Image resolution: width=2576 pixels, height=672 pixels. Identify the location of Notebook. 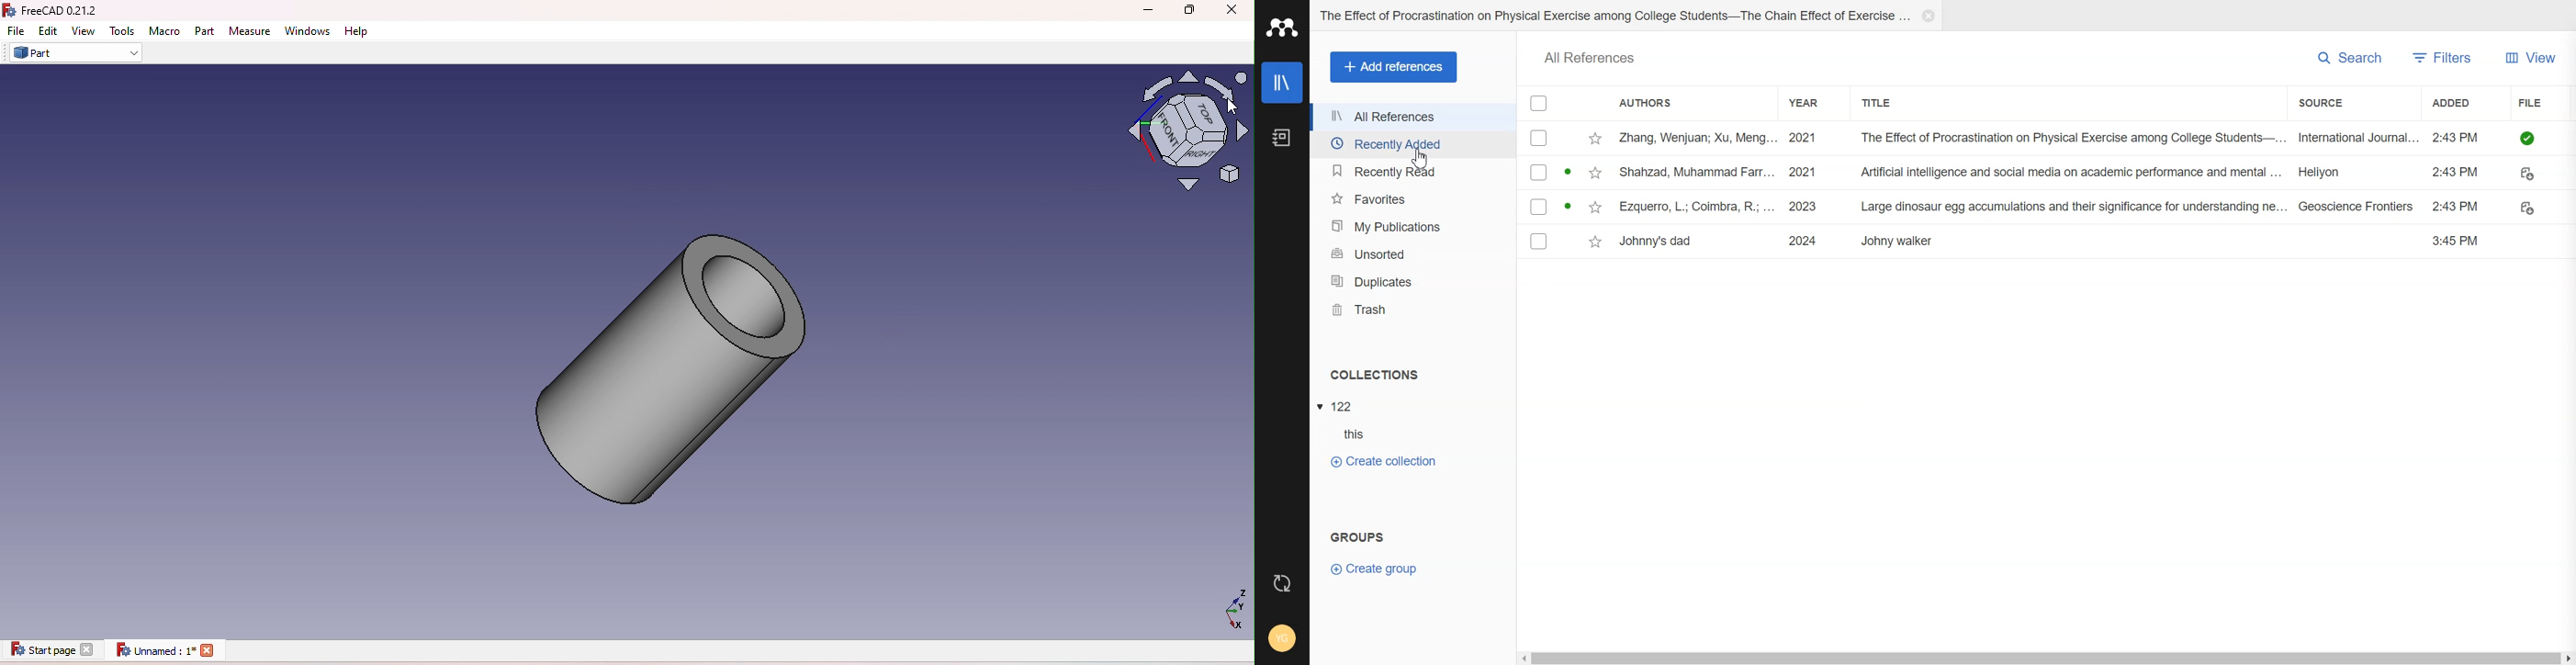
(1281, 137).